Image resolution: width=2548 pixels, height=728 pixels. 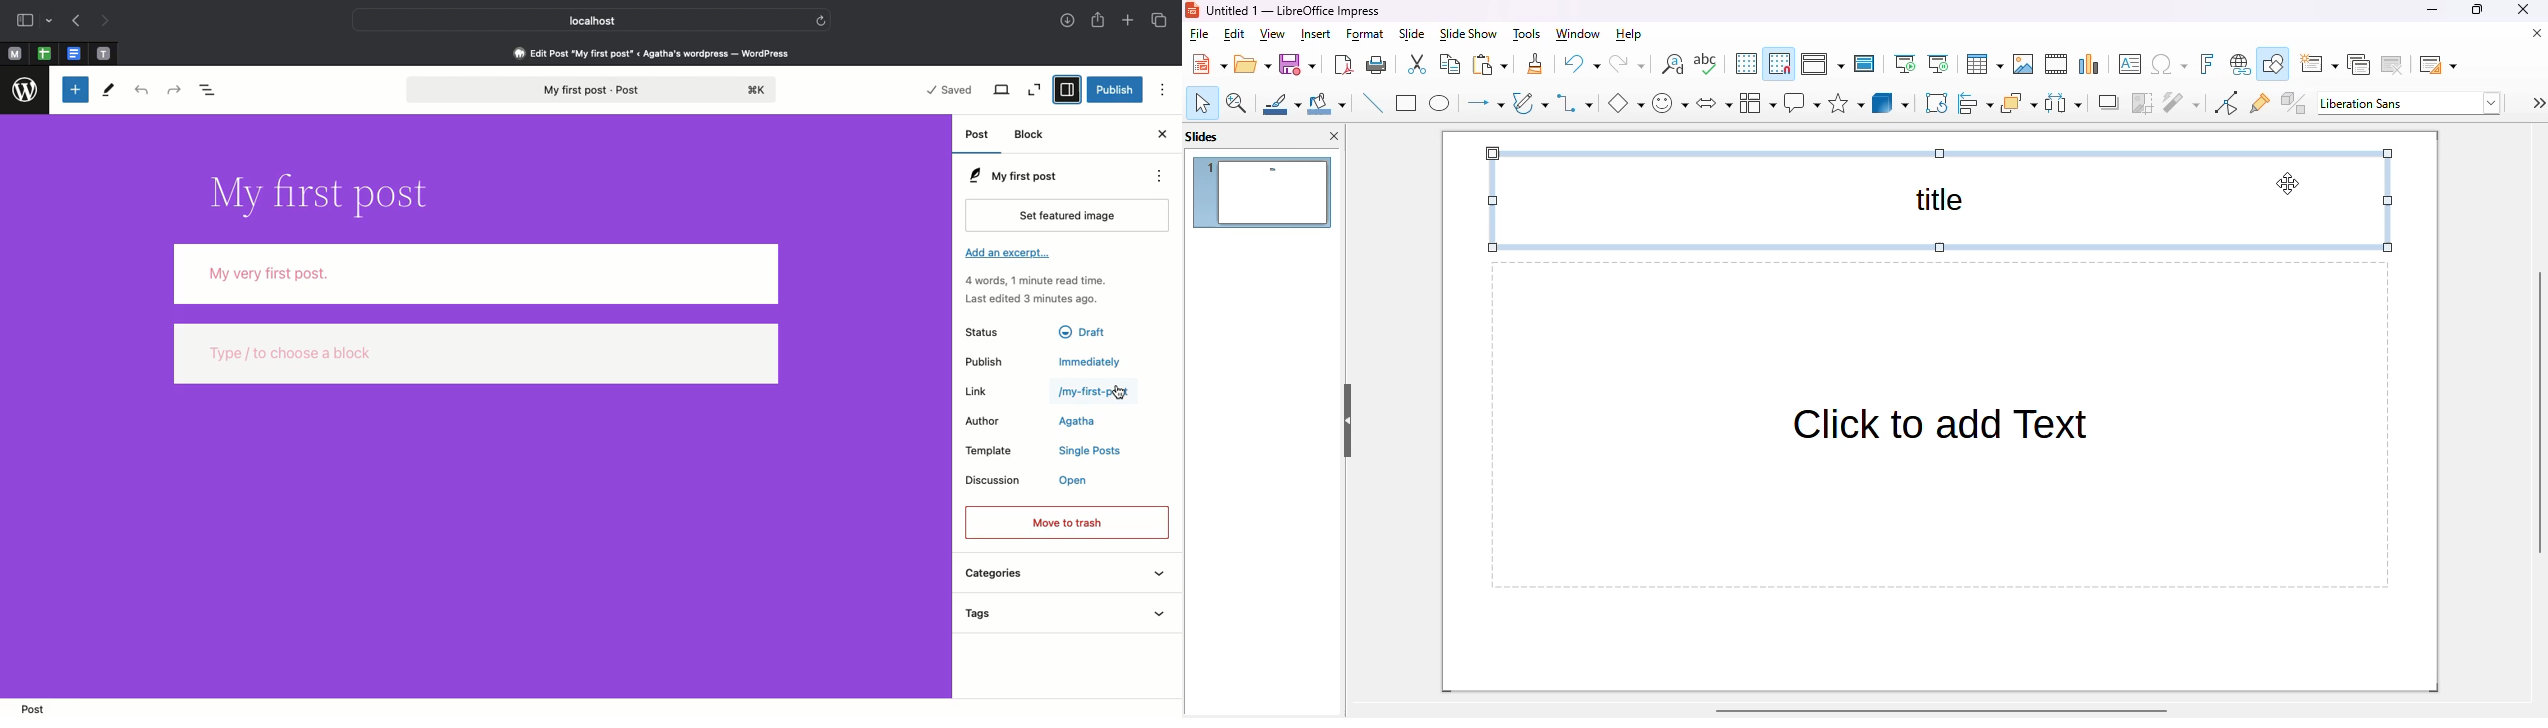 What do you see at coordinates (1237, 103) in the screenshot?
I see `zoom & pan` at bounding box center [1237, 103].